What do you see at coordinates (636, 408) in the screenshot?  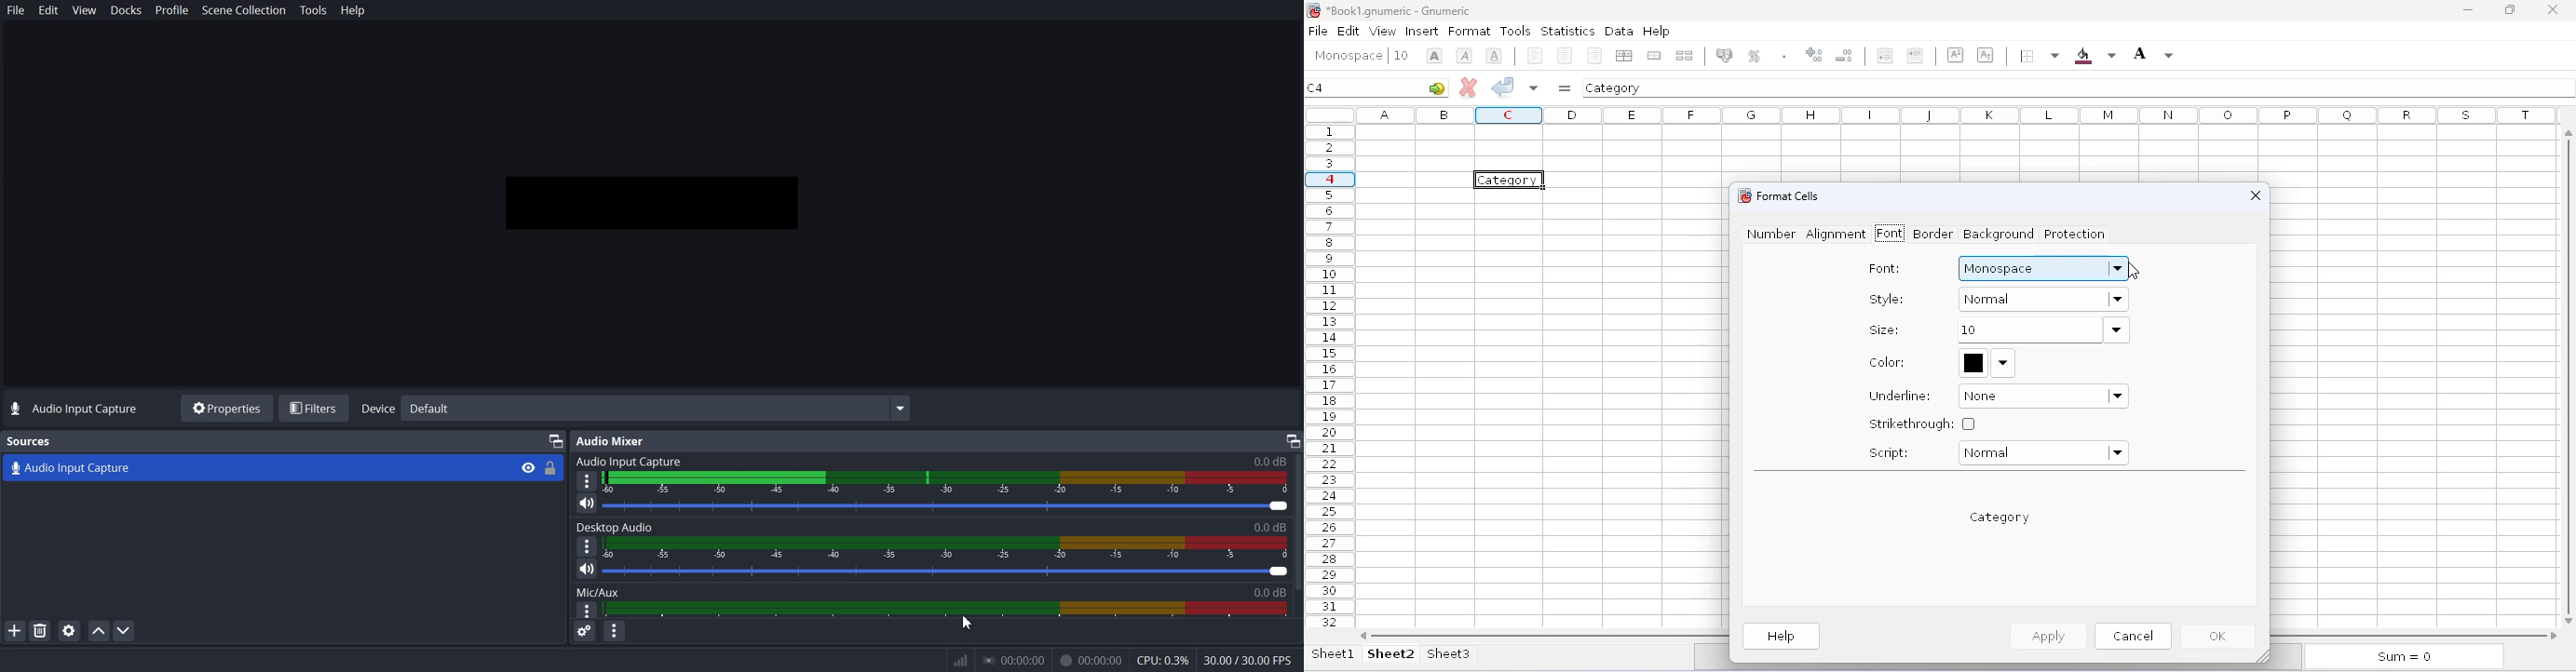 I see `Device` at bounding box center [636, 408].